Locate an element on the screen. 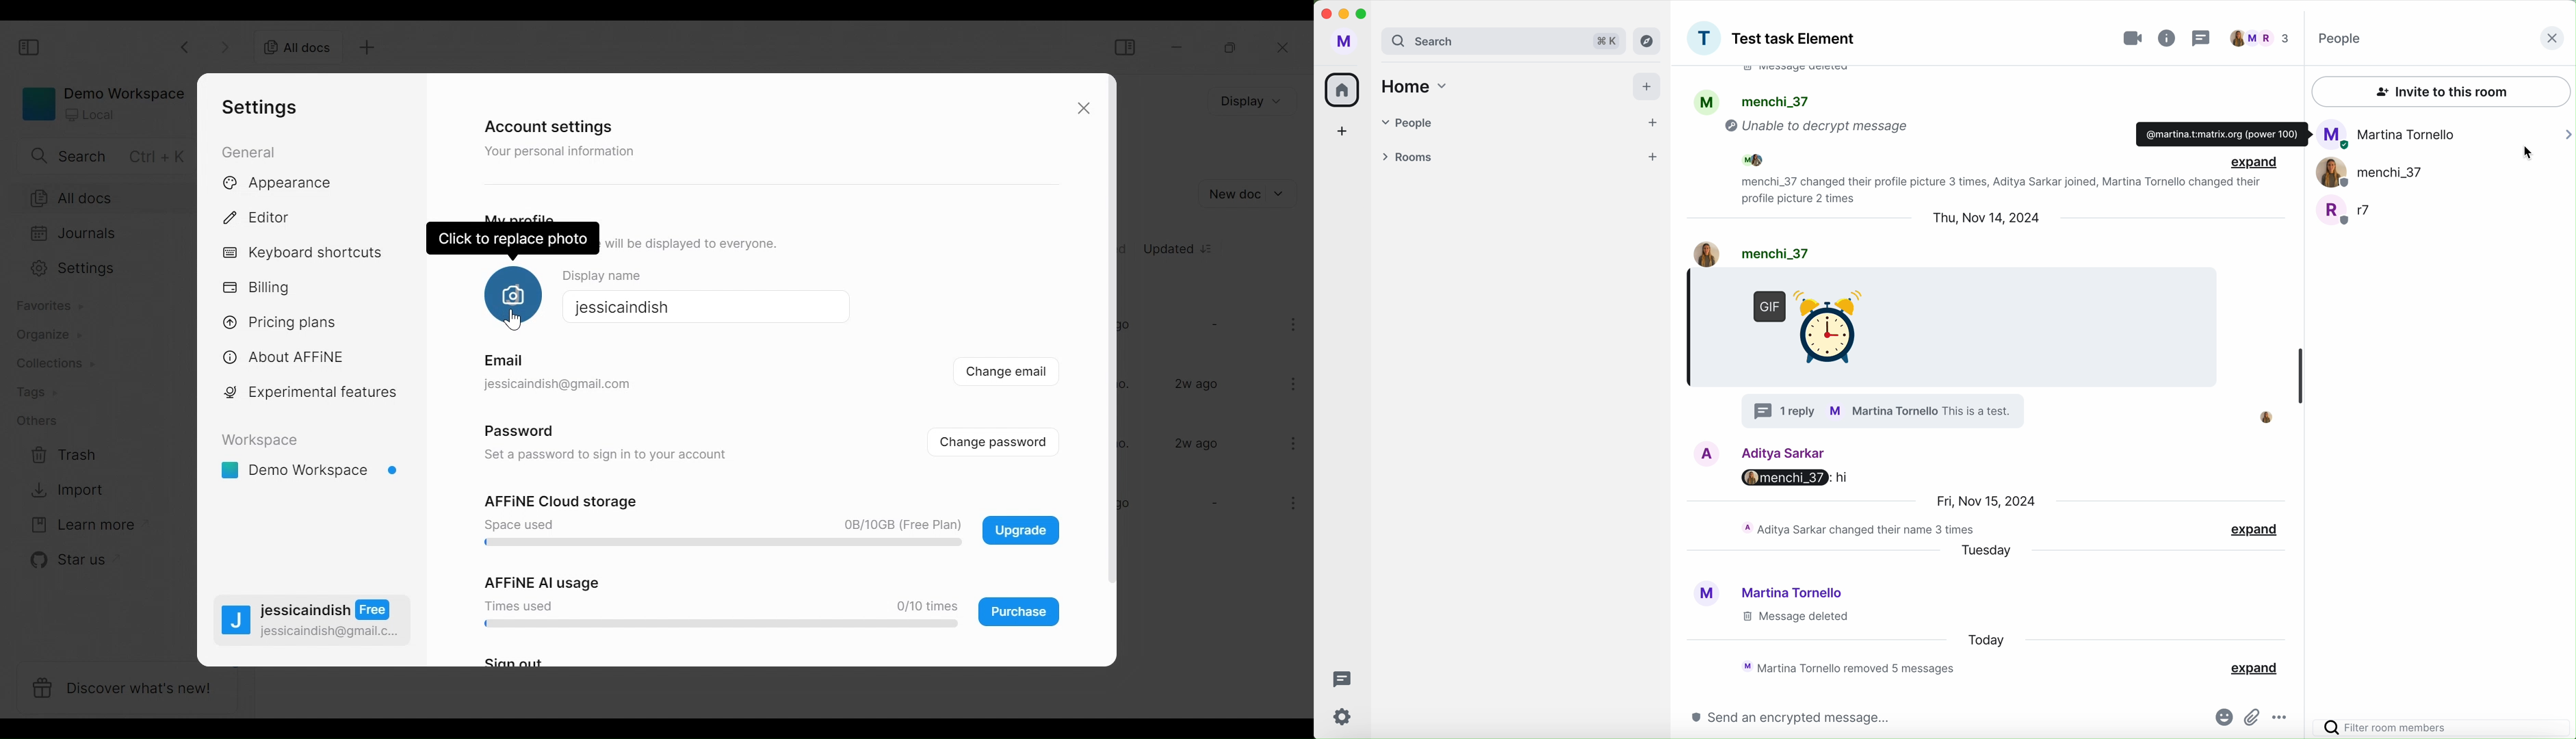  image profile is located at coordinates (1708, 453).